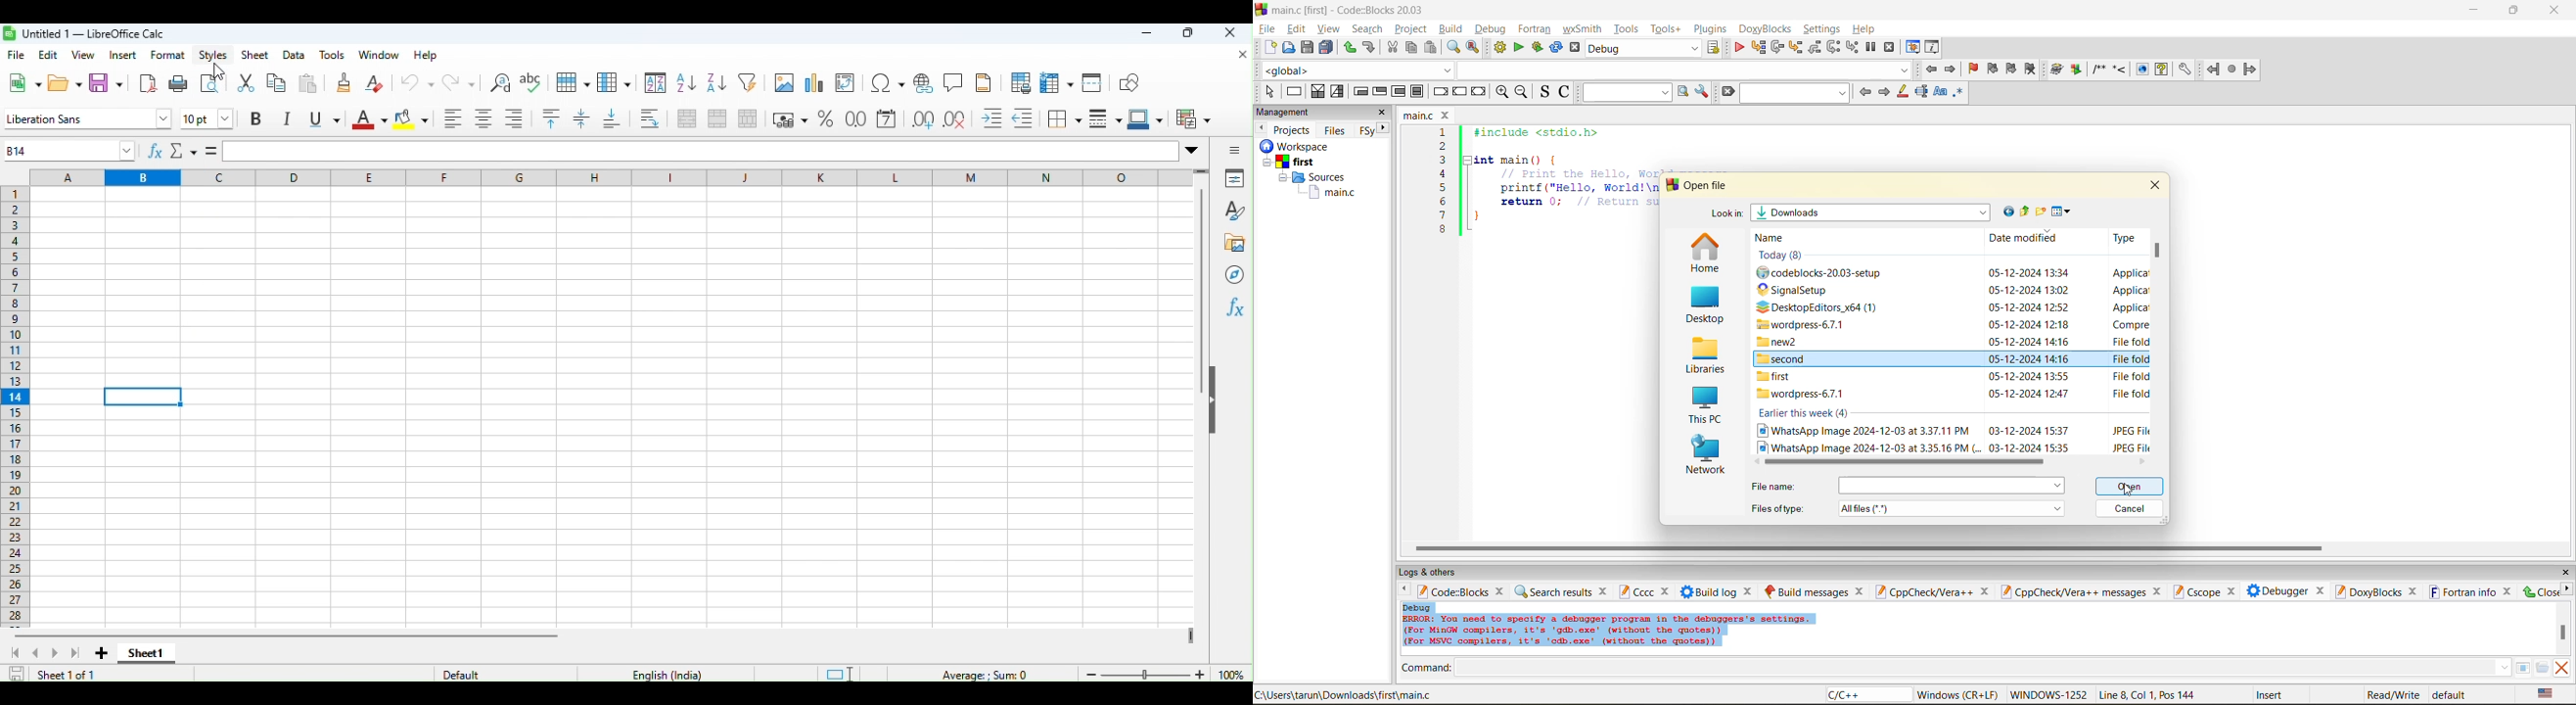 This screenshot has width=2576, height=728. What do you see at coordinates (820, 178) in the screenshot?
I see `k` at bounding box center [820, 178].